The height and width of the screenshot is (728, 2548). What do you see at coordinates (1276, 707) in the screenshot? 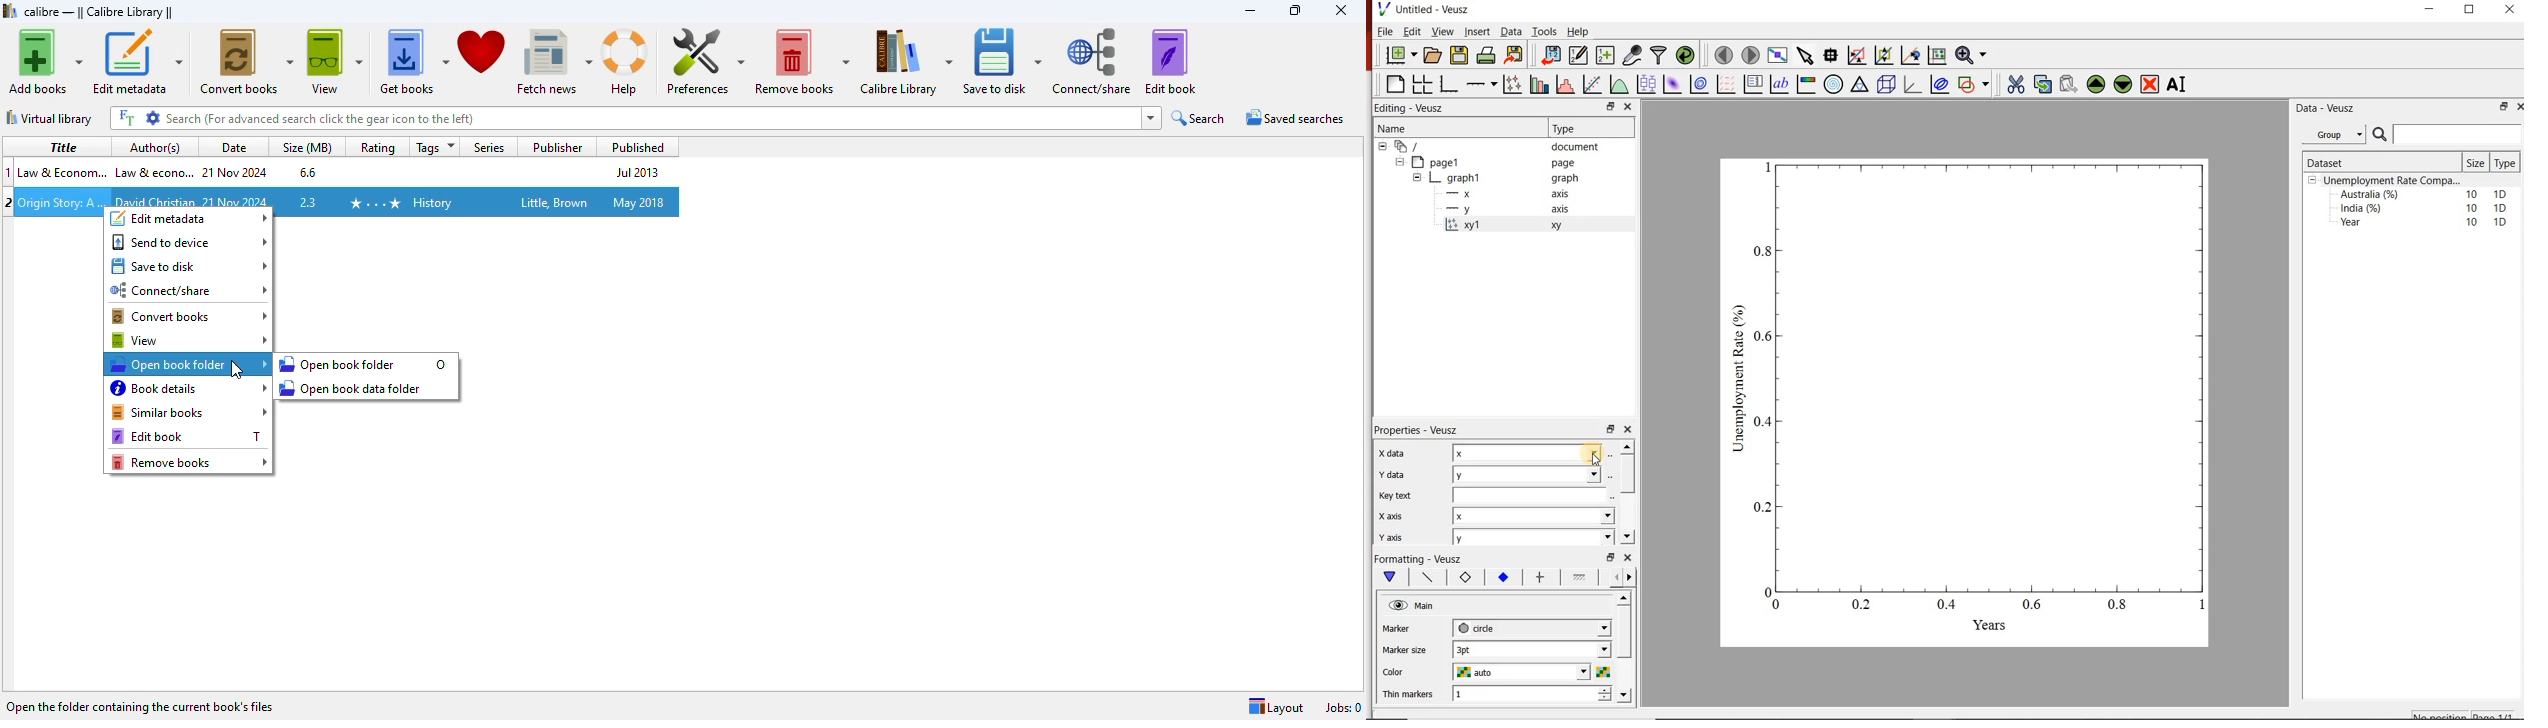
I see `layout` at bounding box center [1276, 707].